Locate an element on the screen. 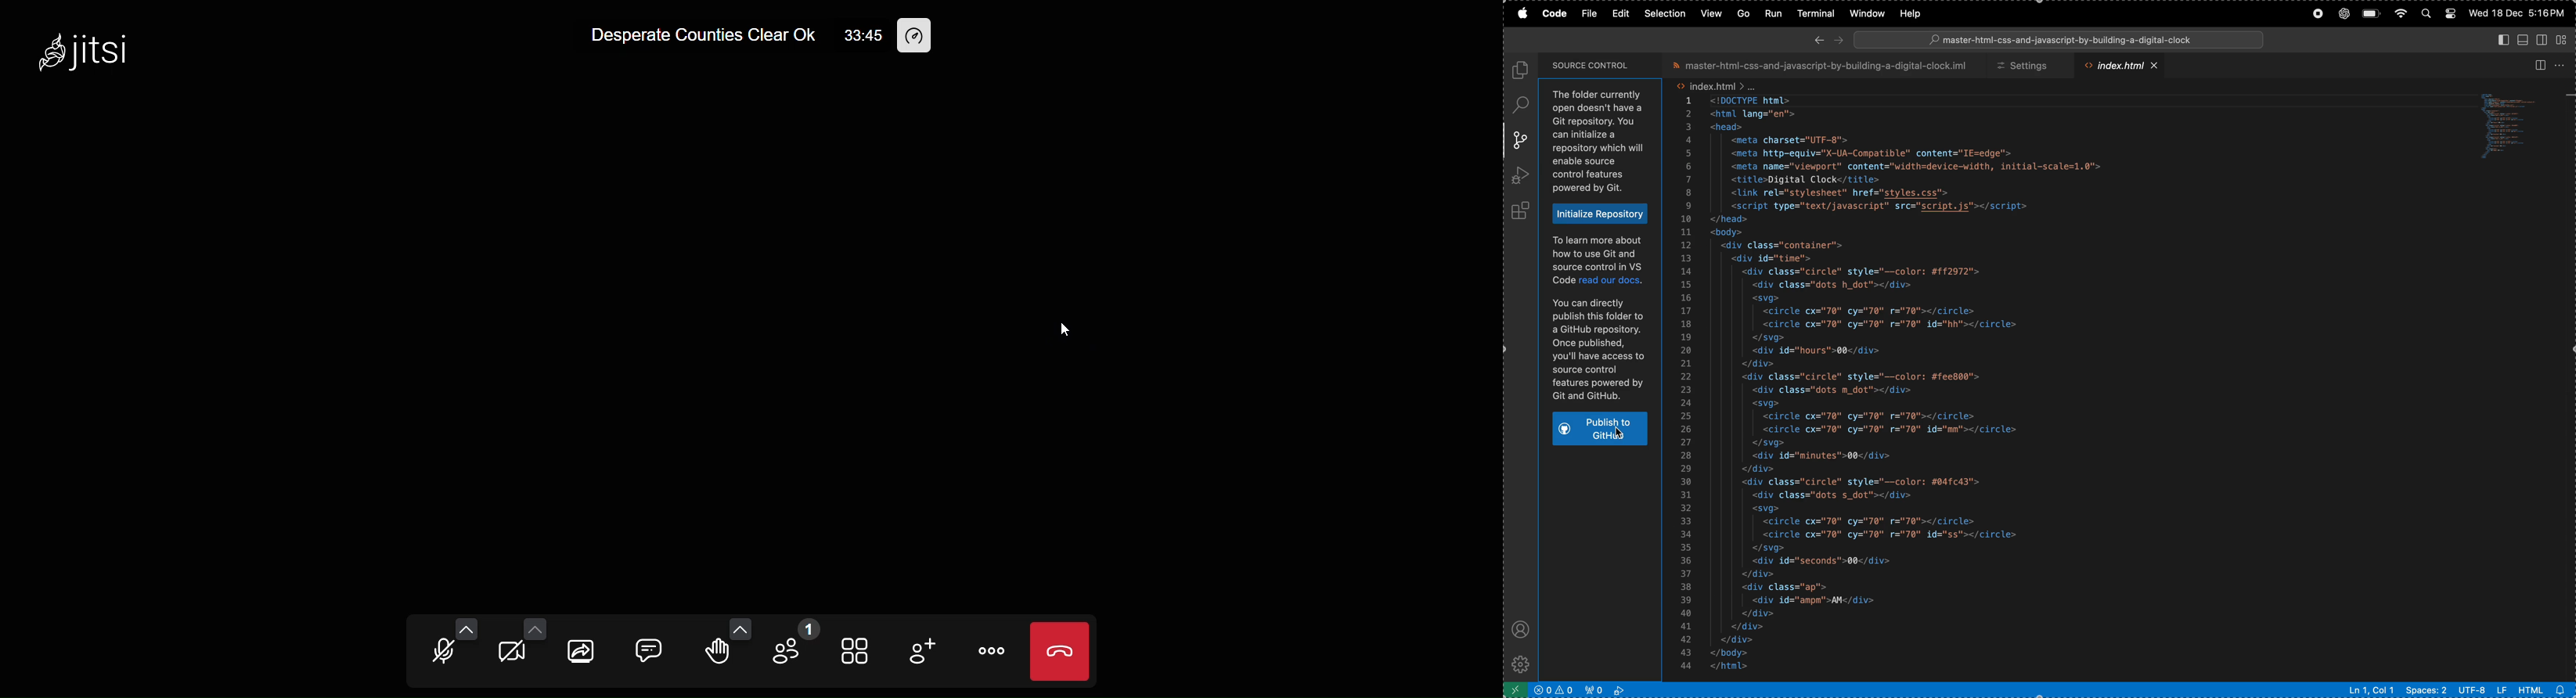  <script type="text/javascript" src="script.js"></script> is located at coordinates (1894, 206).